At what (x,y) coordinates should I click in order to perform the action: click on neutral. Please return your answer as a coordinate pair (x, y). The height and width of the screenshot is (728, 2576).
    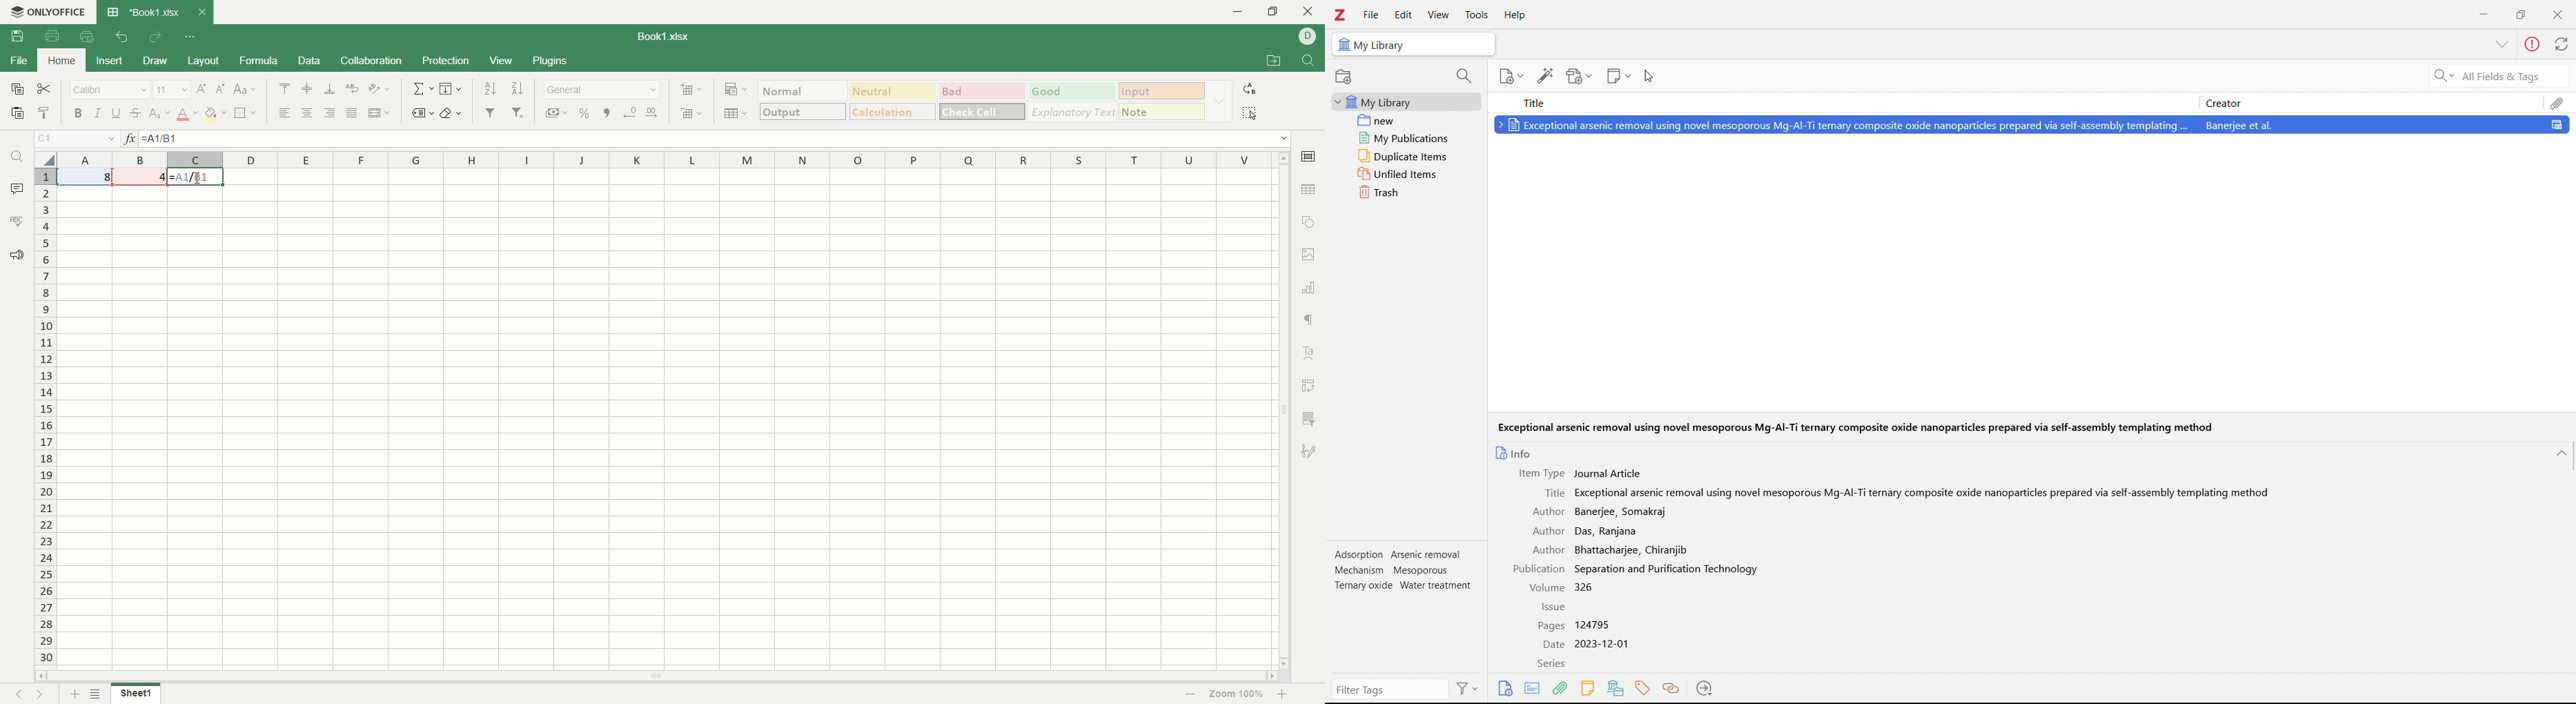
    Looking at the image, I should click on (894, 91).